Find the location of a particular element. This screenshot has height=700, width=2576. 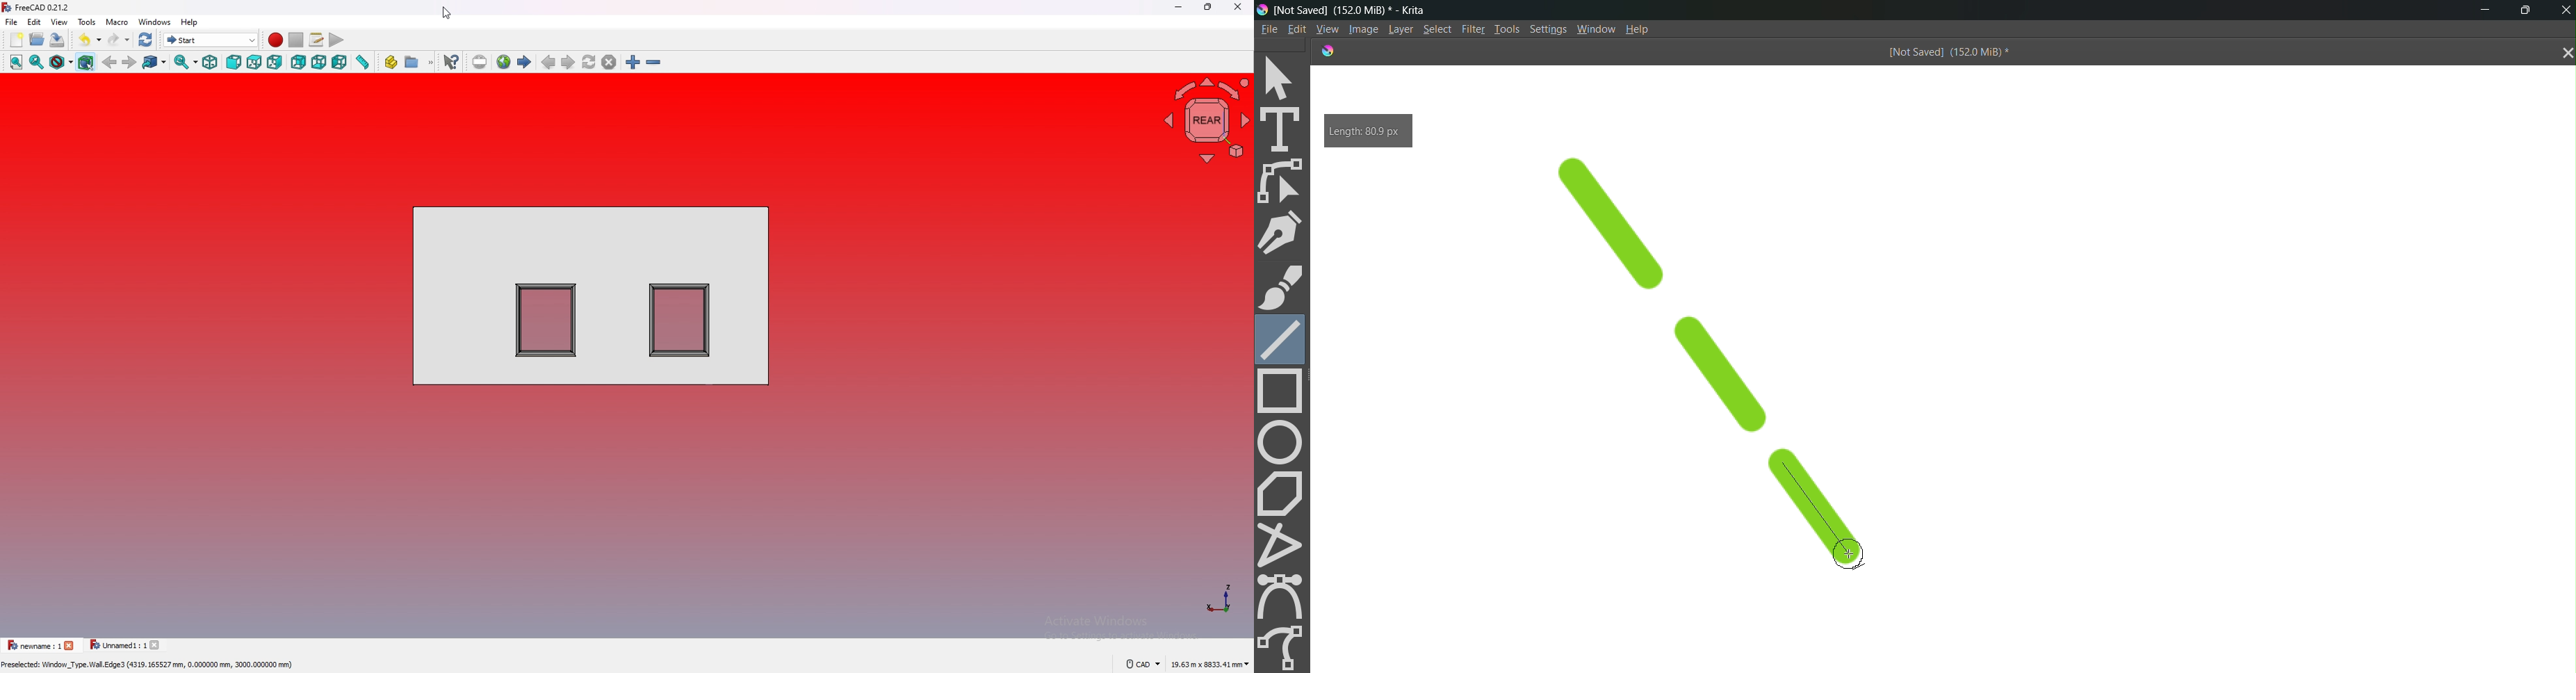

what's that is located at coordinates (451, 62).